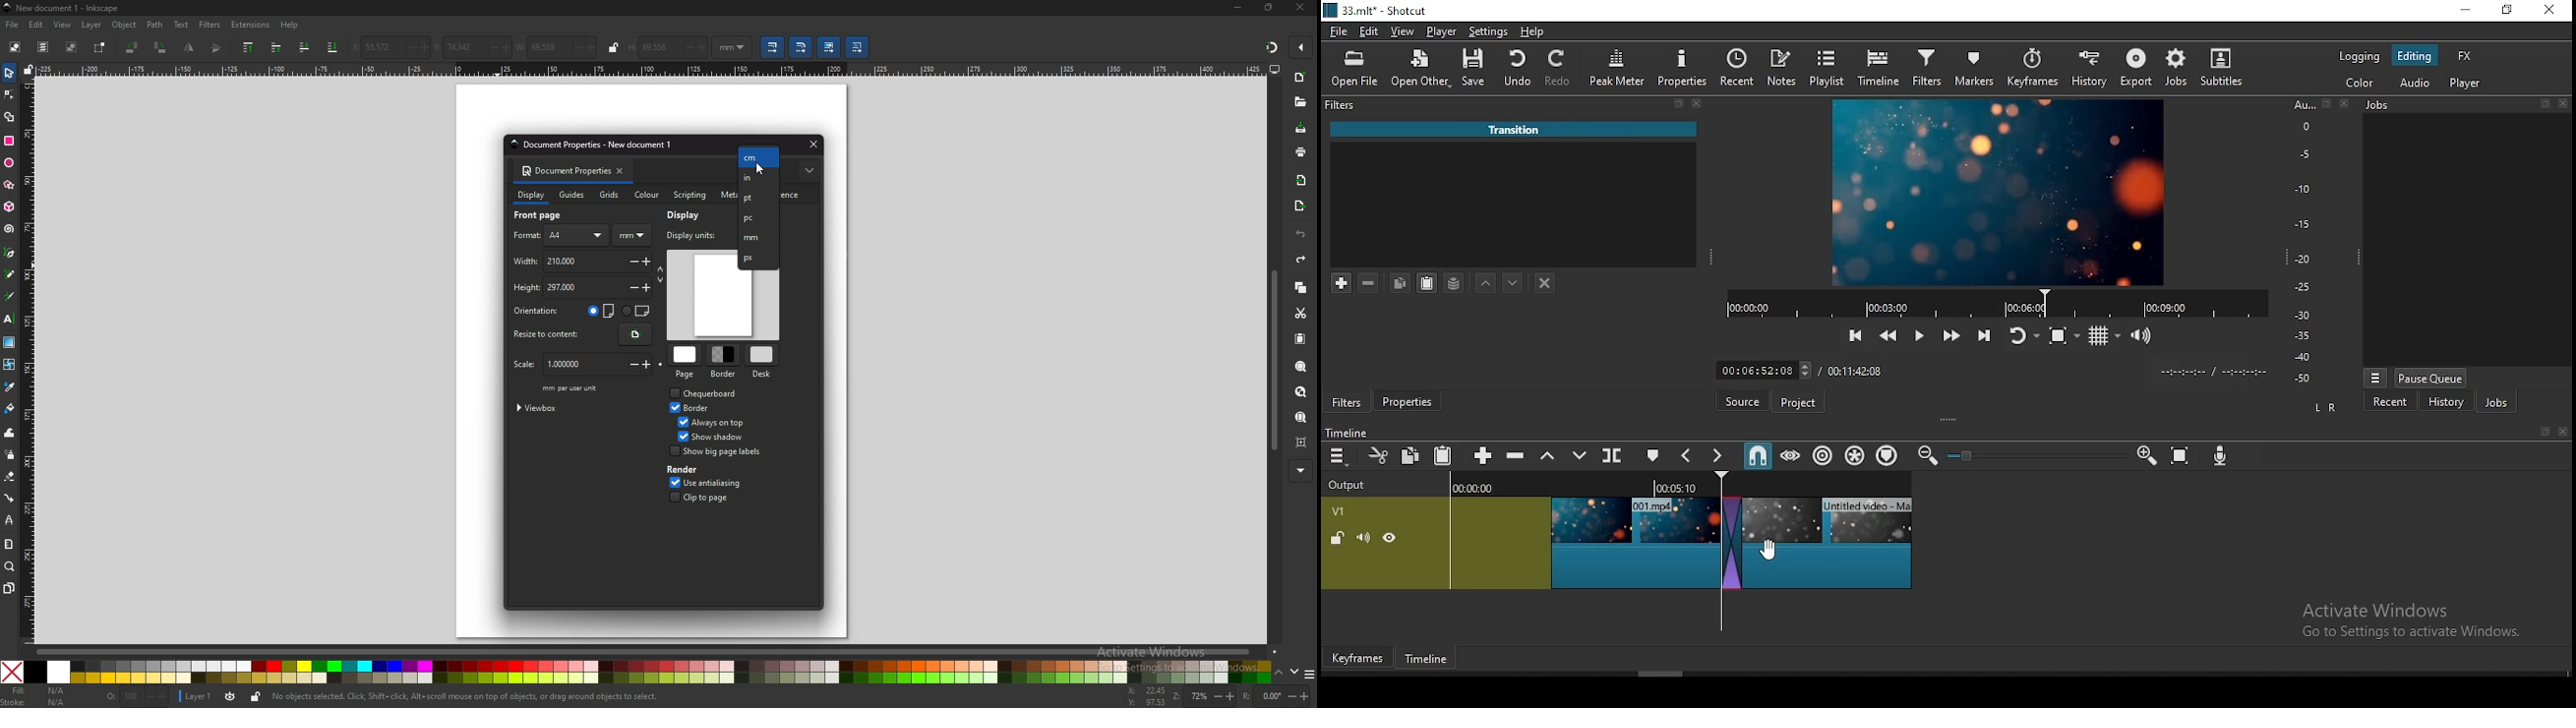  What do you see at coordinates (1379, 458) in the screenshot?
I see `cut` at bounding box center [1379, 458].